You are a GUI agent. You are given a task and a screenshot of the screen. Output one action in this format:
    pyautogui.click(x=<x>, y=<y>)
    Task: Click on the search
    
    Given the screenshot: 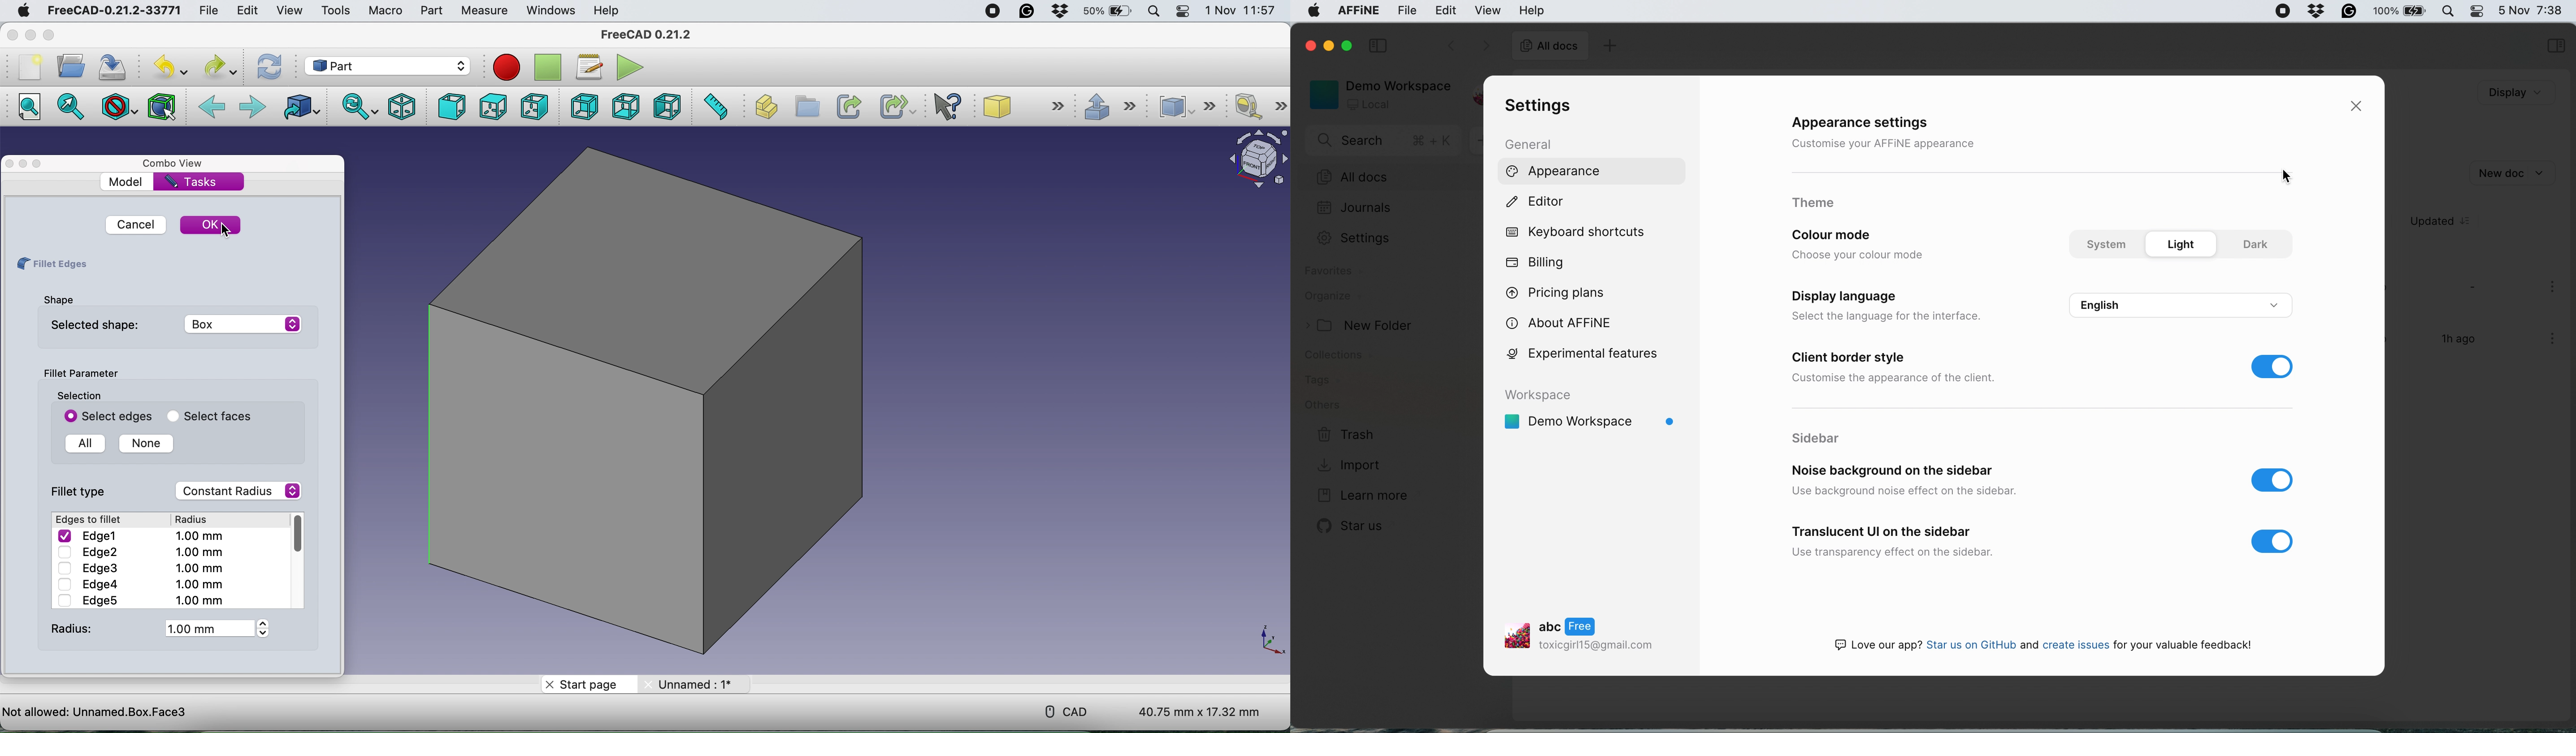 What is the action you would take?
    pyautogui.click(x=1382, y=142)
    